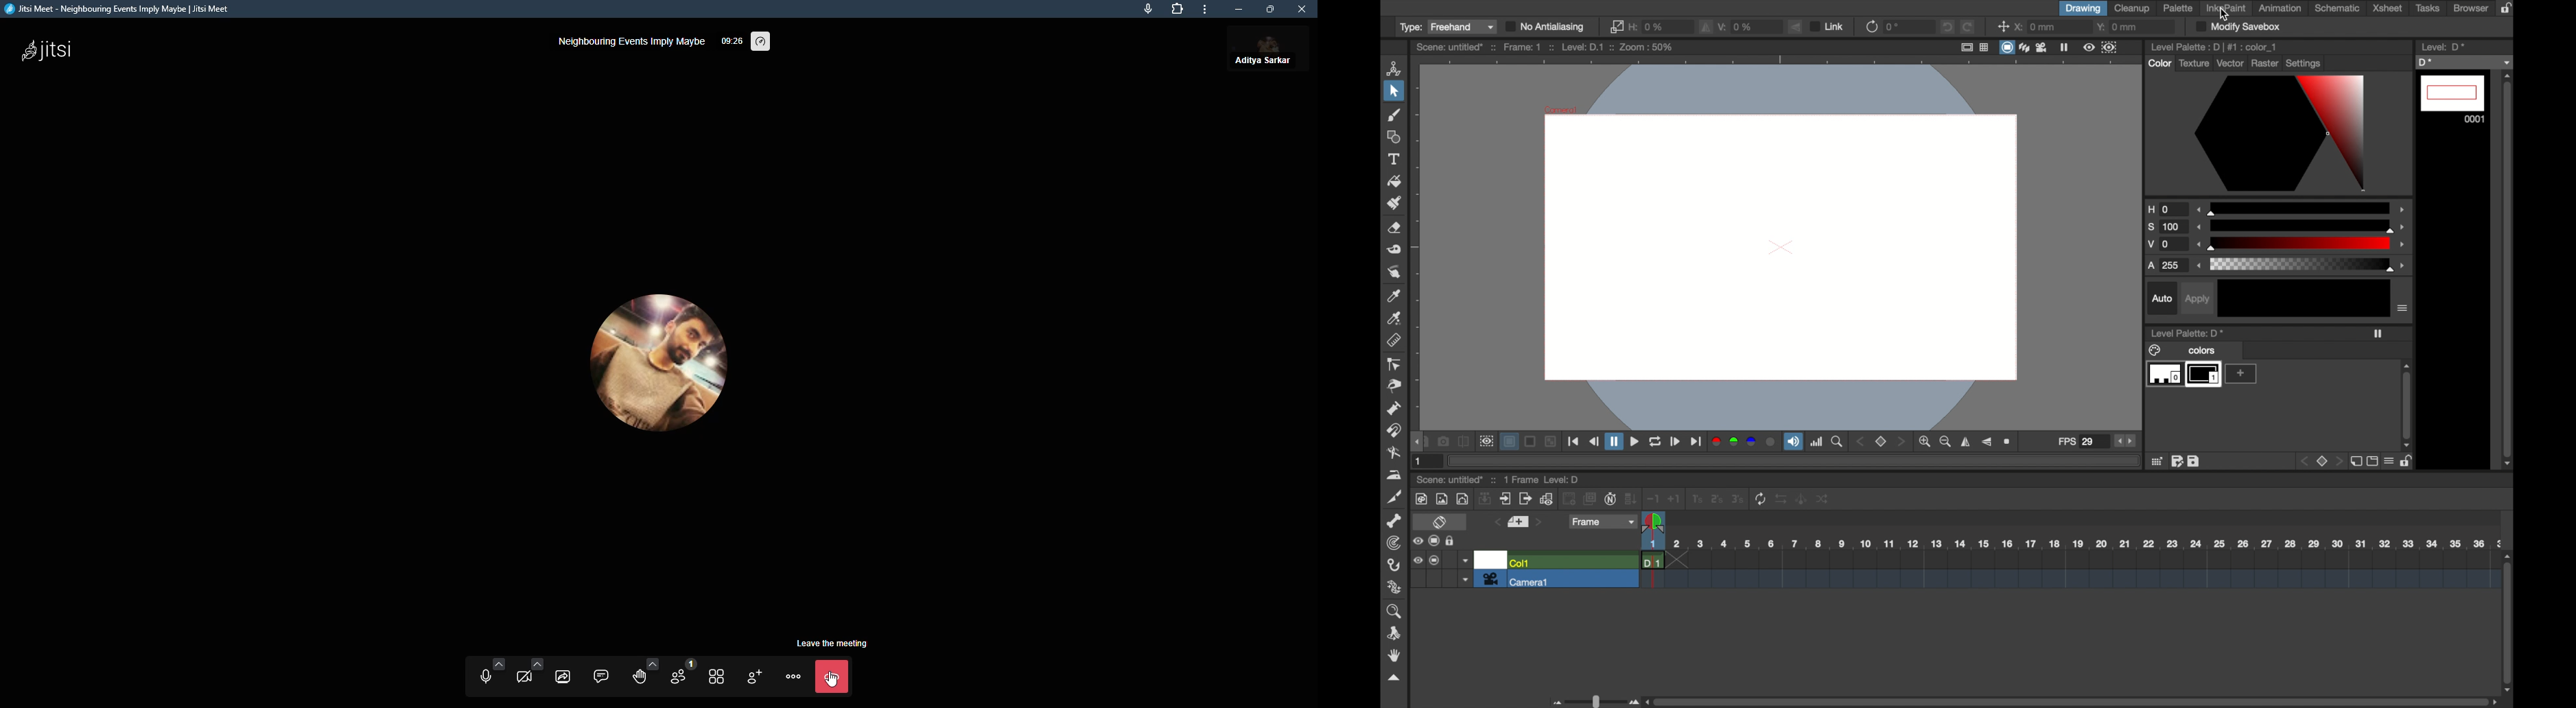 Image resolution: width=2576 pixels, height=728 pixels. Describe the element at coordinates (1242, 10) in the screenshot. I see `down` at that location.